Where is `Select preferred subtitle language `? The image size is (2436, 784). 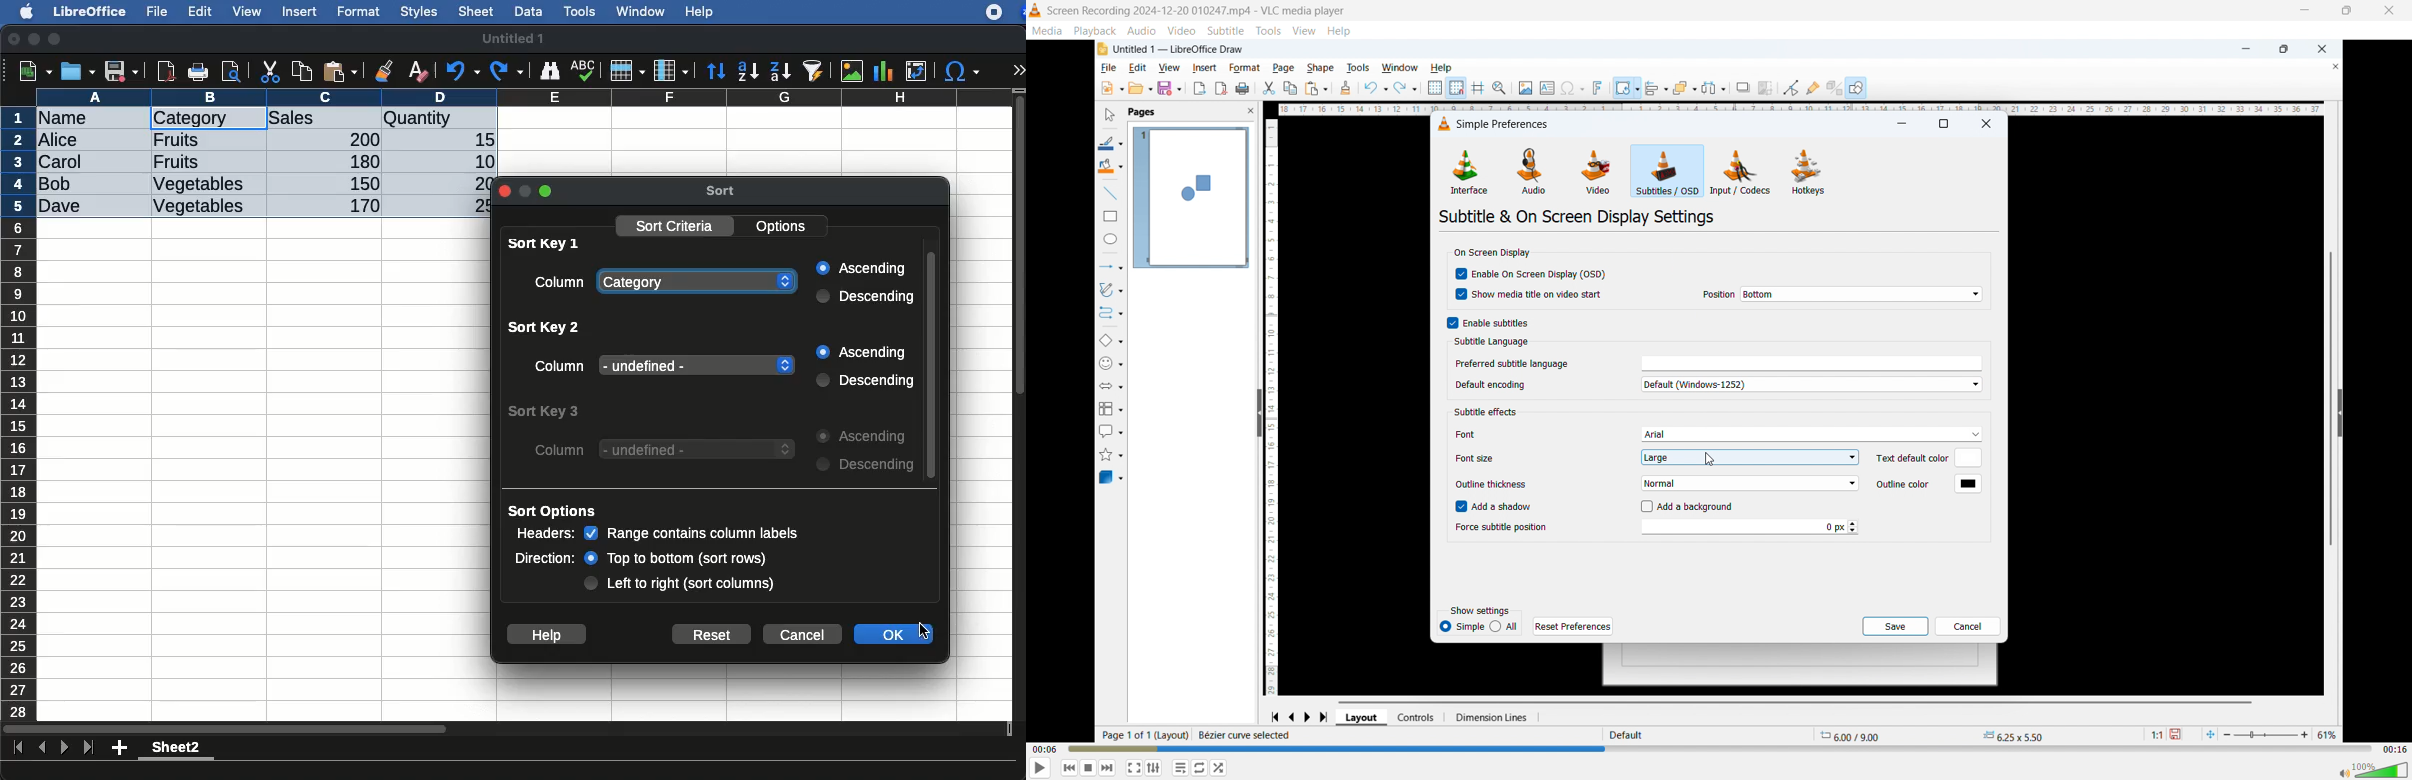
Select preferred subtitle language  is located at coordinates (1812, 363).